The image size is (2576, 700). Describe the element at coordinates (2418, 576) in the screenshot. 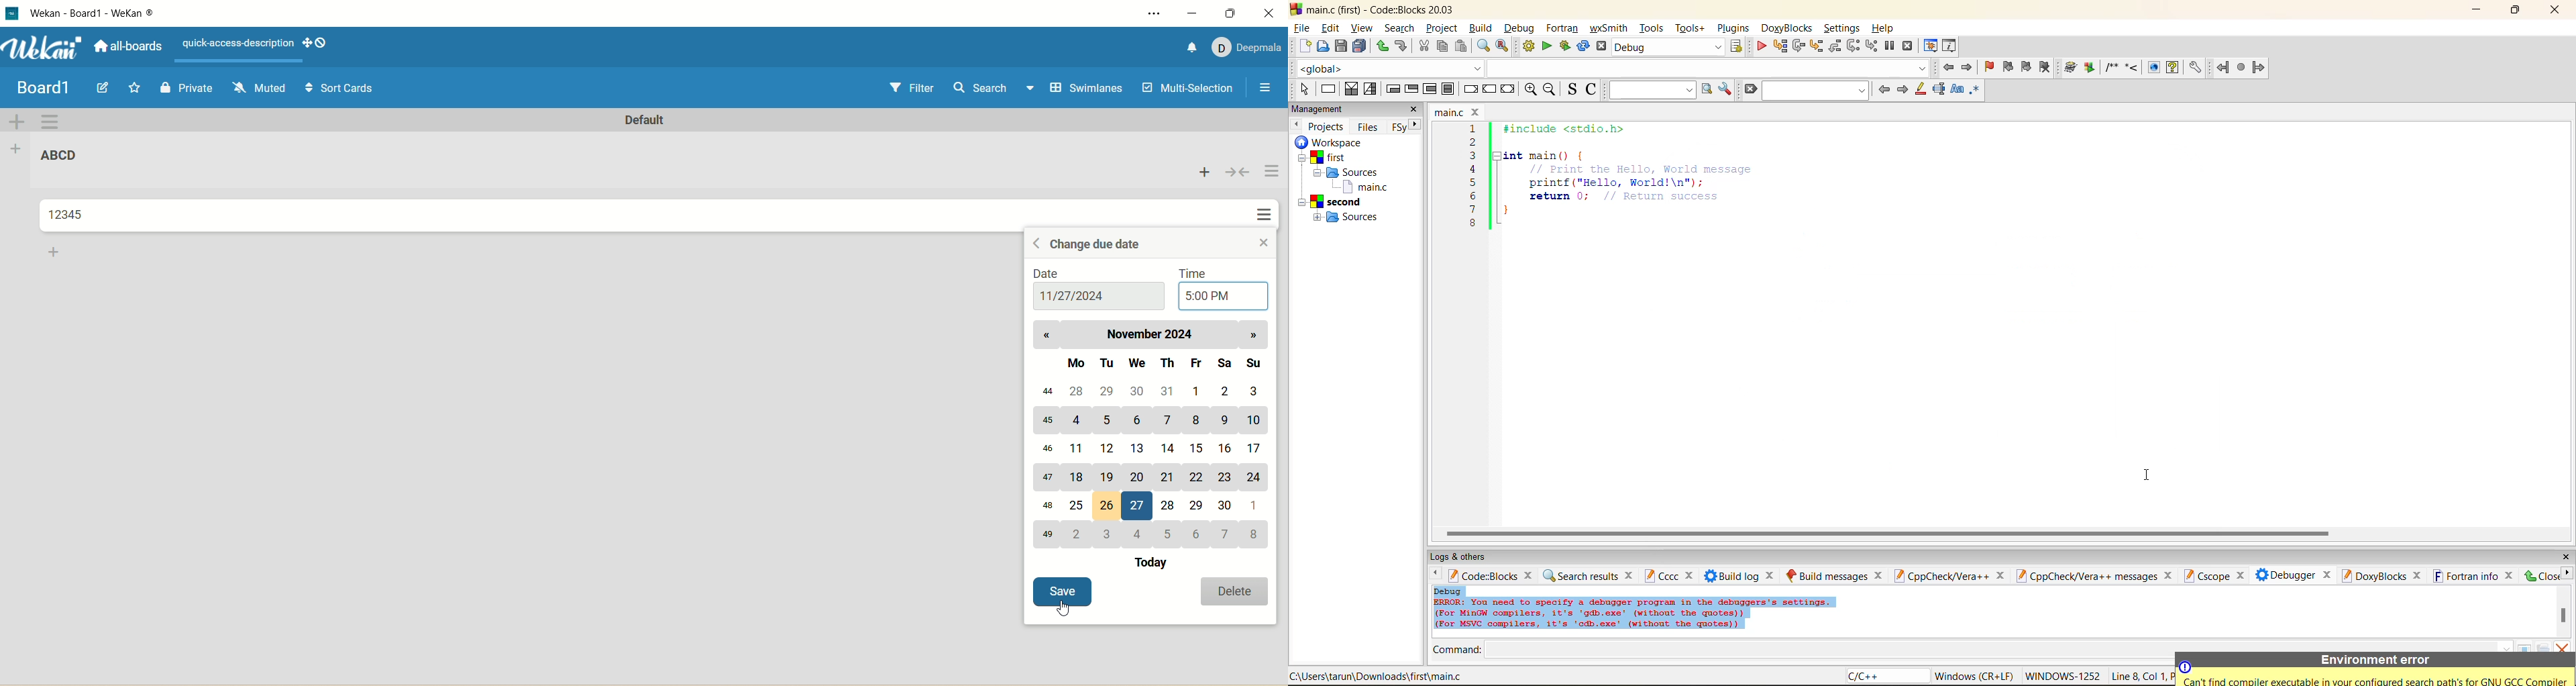

I see `close` at that location.